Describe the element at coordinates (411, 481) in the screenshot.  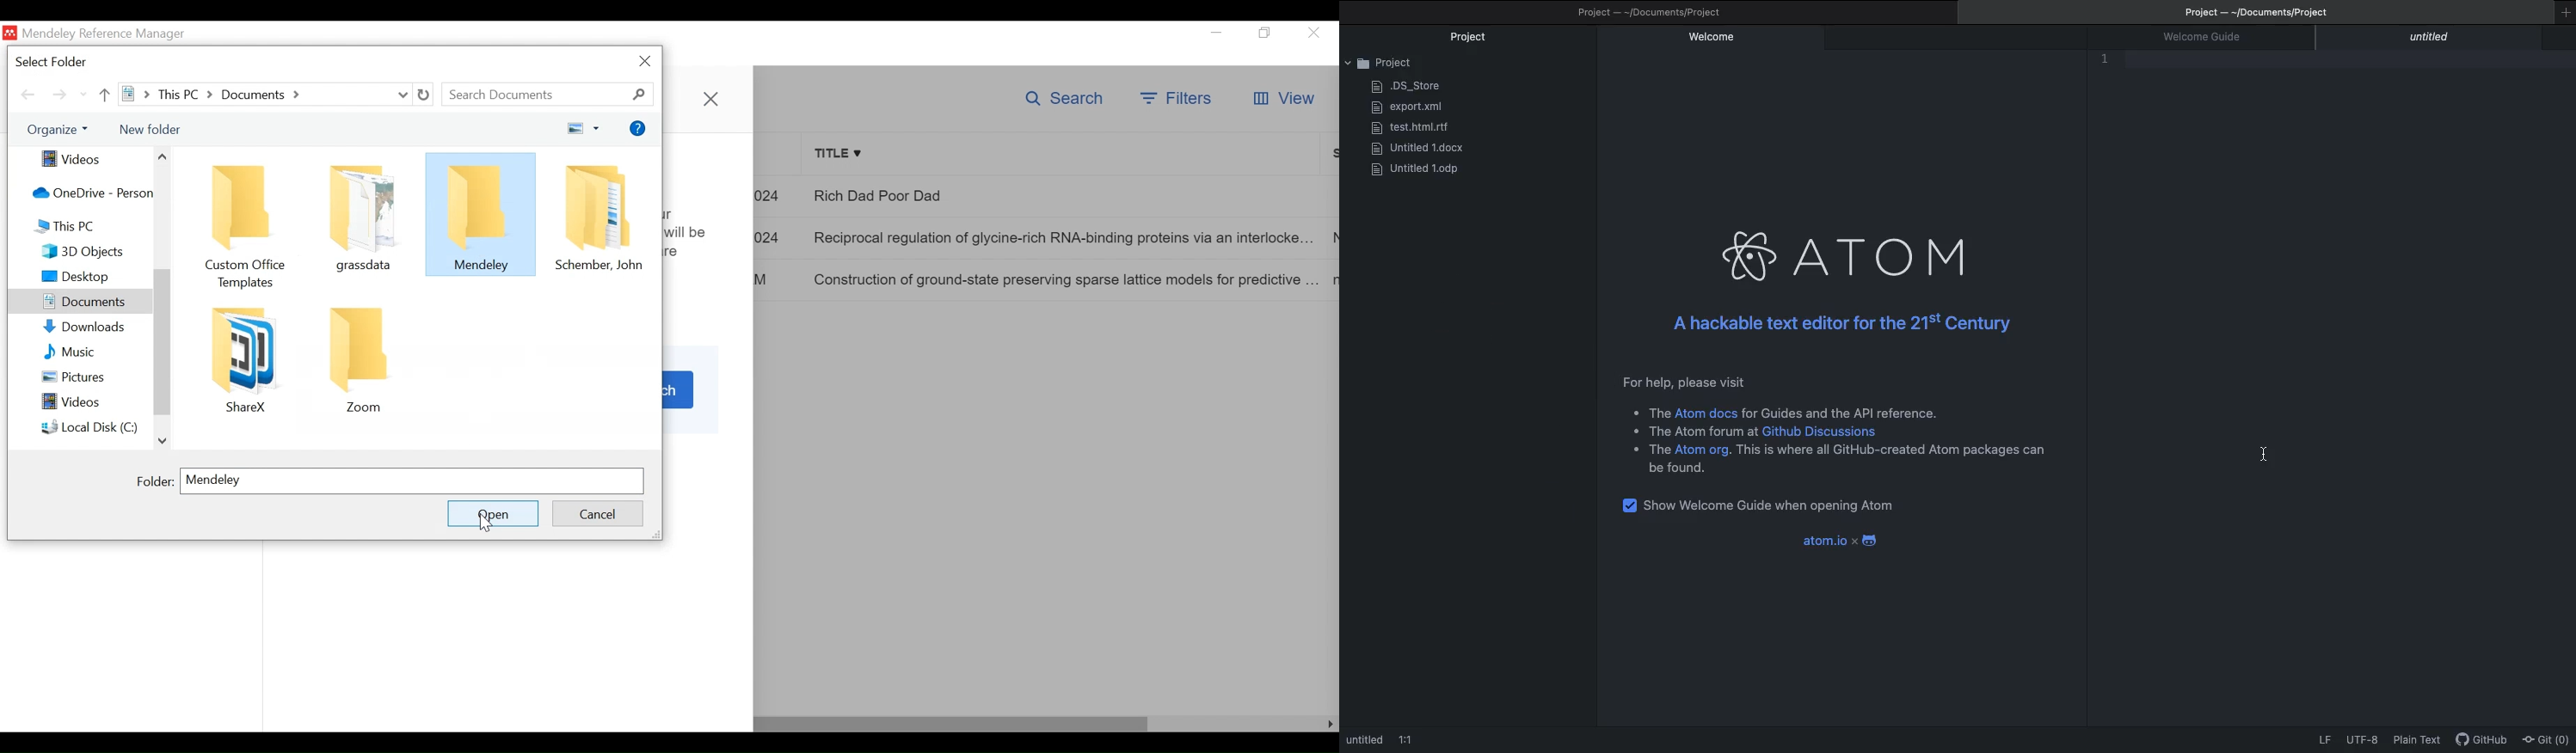
I see `Folder Field` at that location.